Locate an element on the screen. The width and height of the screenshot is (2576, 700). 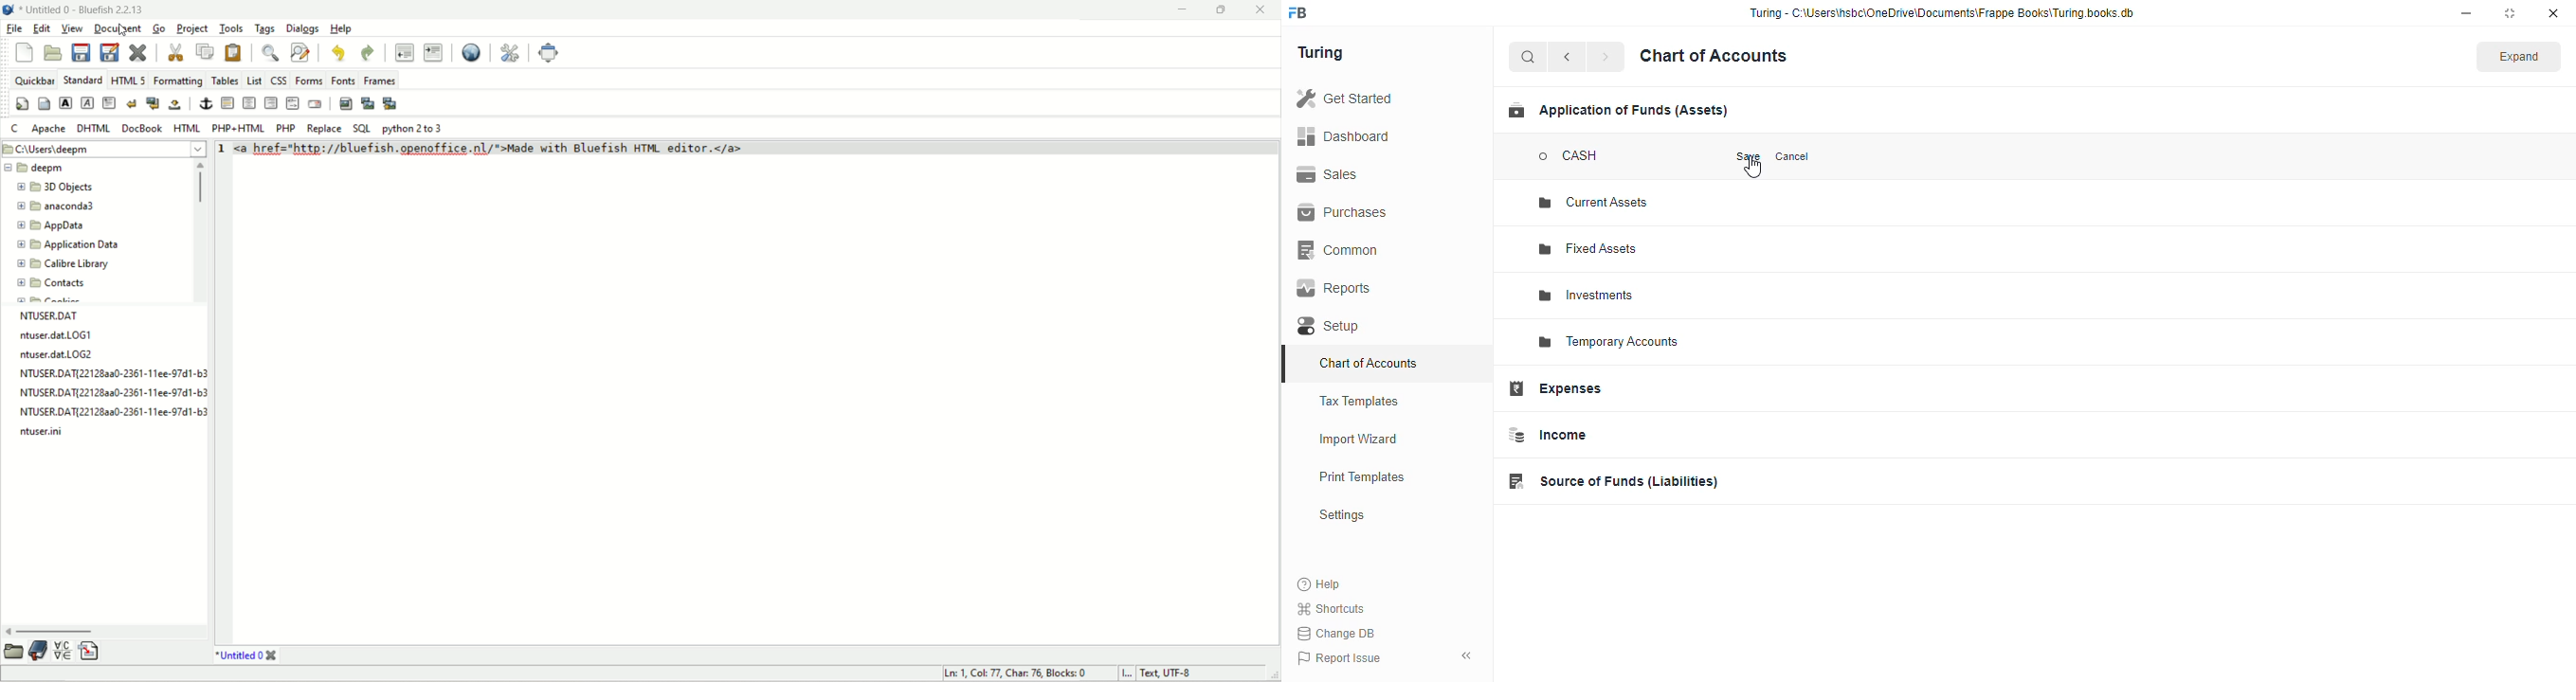
go is located at coordinates (158, 28).